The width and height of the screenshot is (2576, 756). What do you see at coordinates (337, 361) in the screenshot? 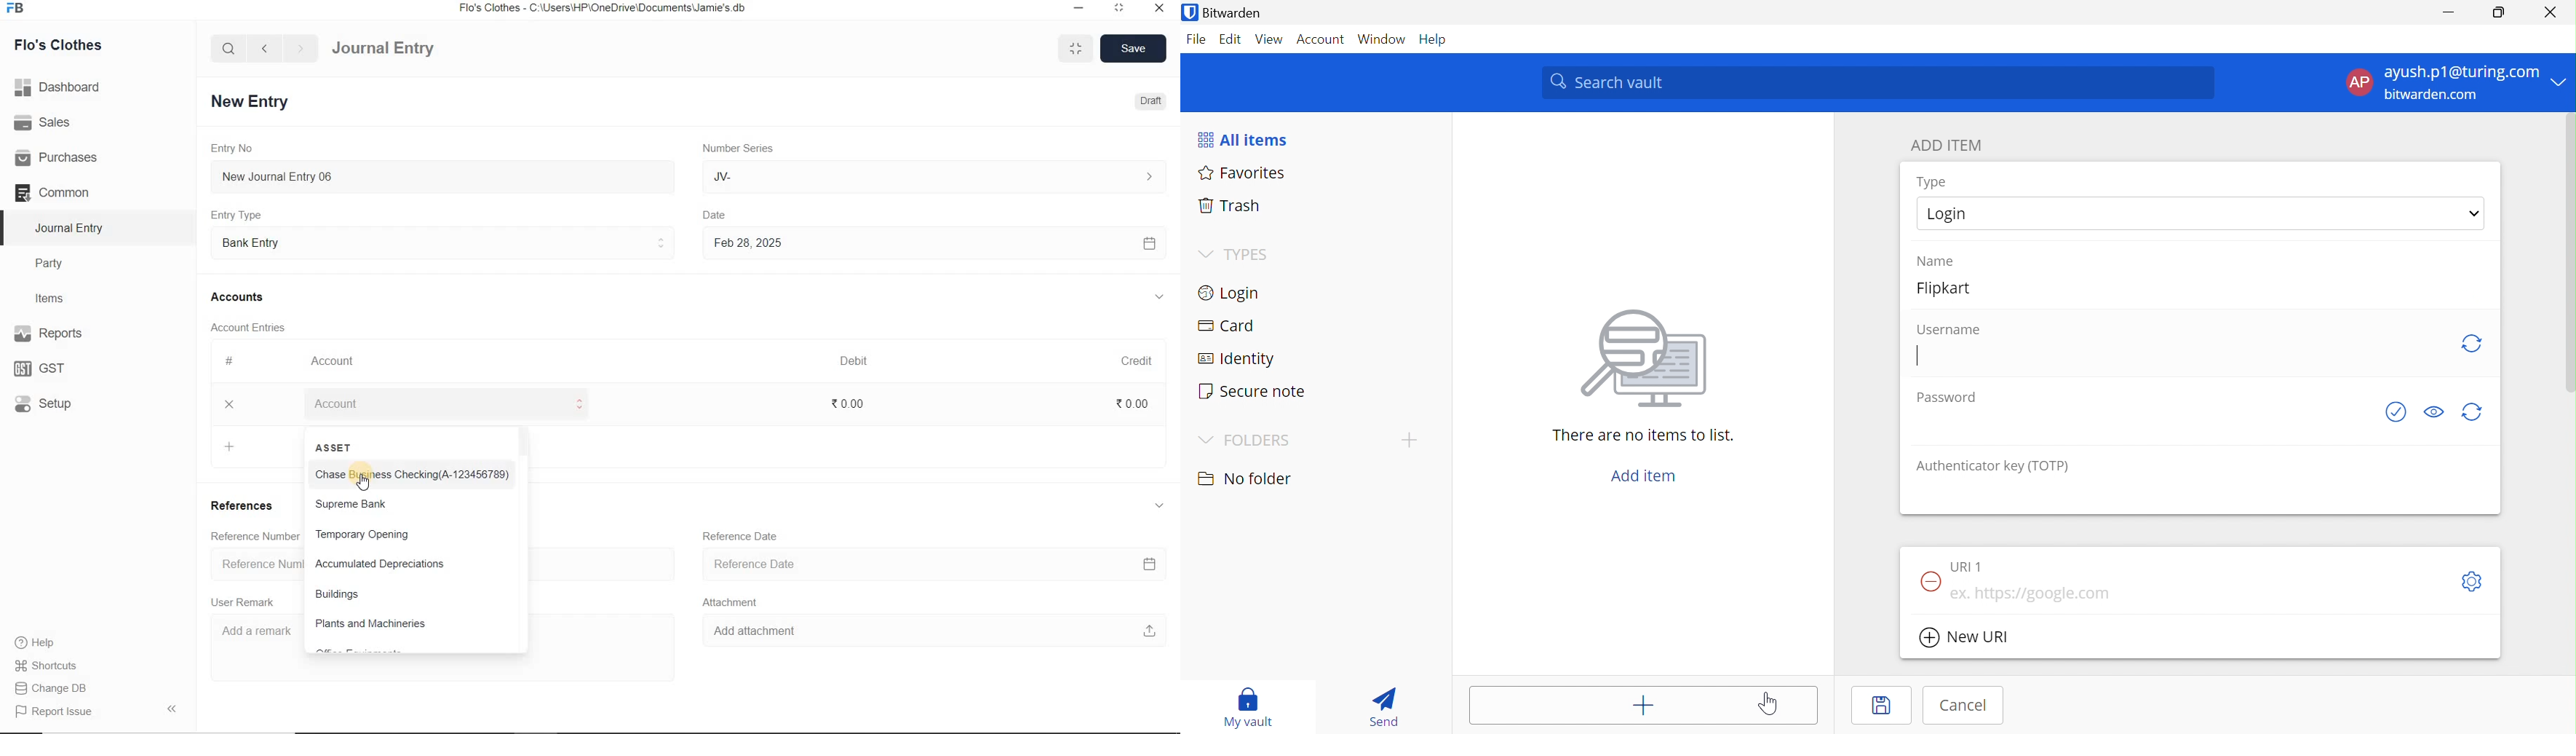
I see `Account` at bounding box center [337, 361].